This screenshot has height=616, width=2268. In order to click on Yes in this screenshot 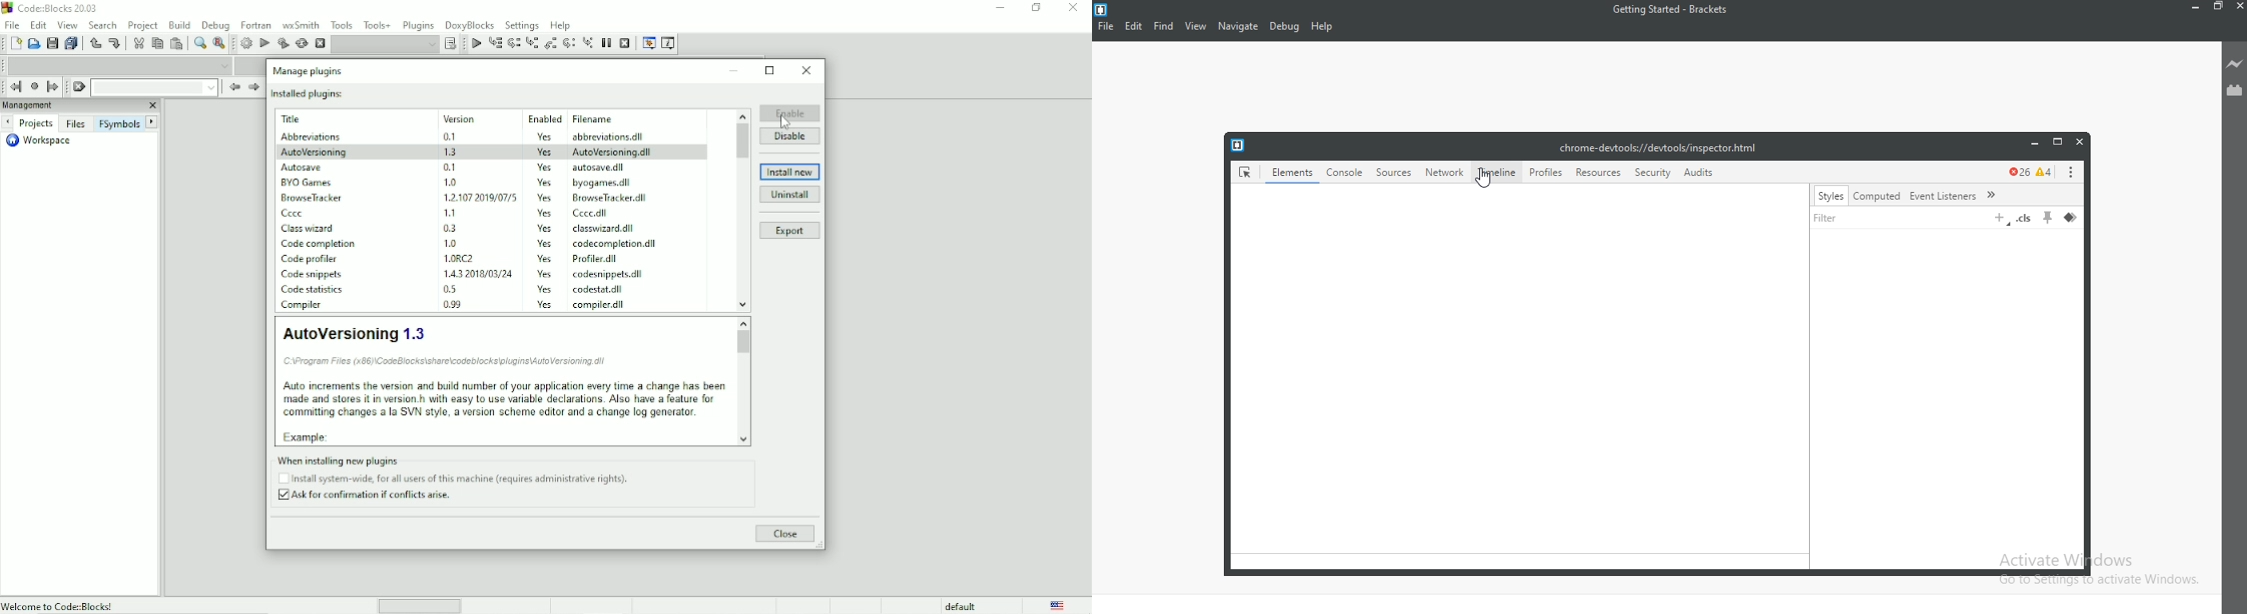, I will do `click(544, 288)`.